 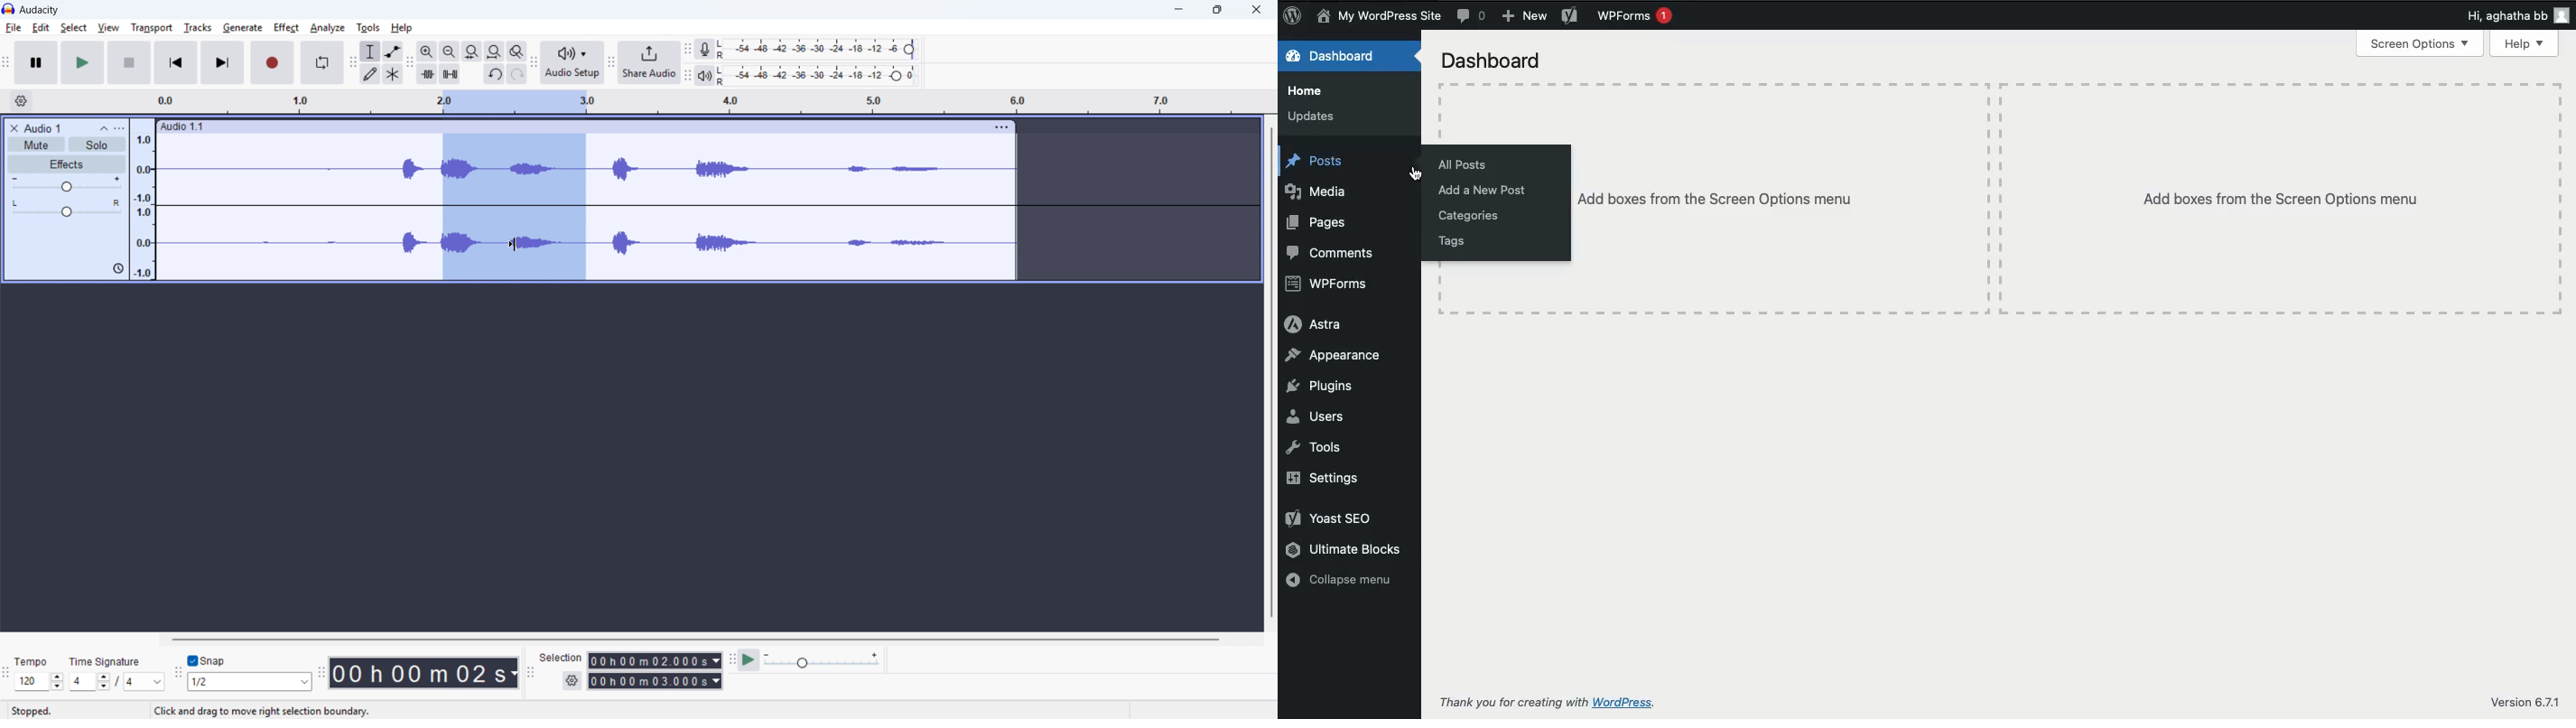 What do you see at coordinates (2525, 43) in the screenshot?
I see `Help` at bounding box center [2525, 43].